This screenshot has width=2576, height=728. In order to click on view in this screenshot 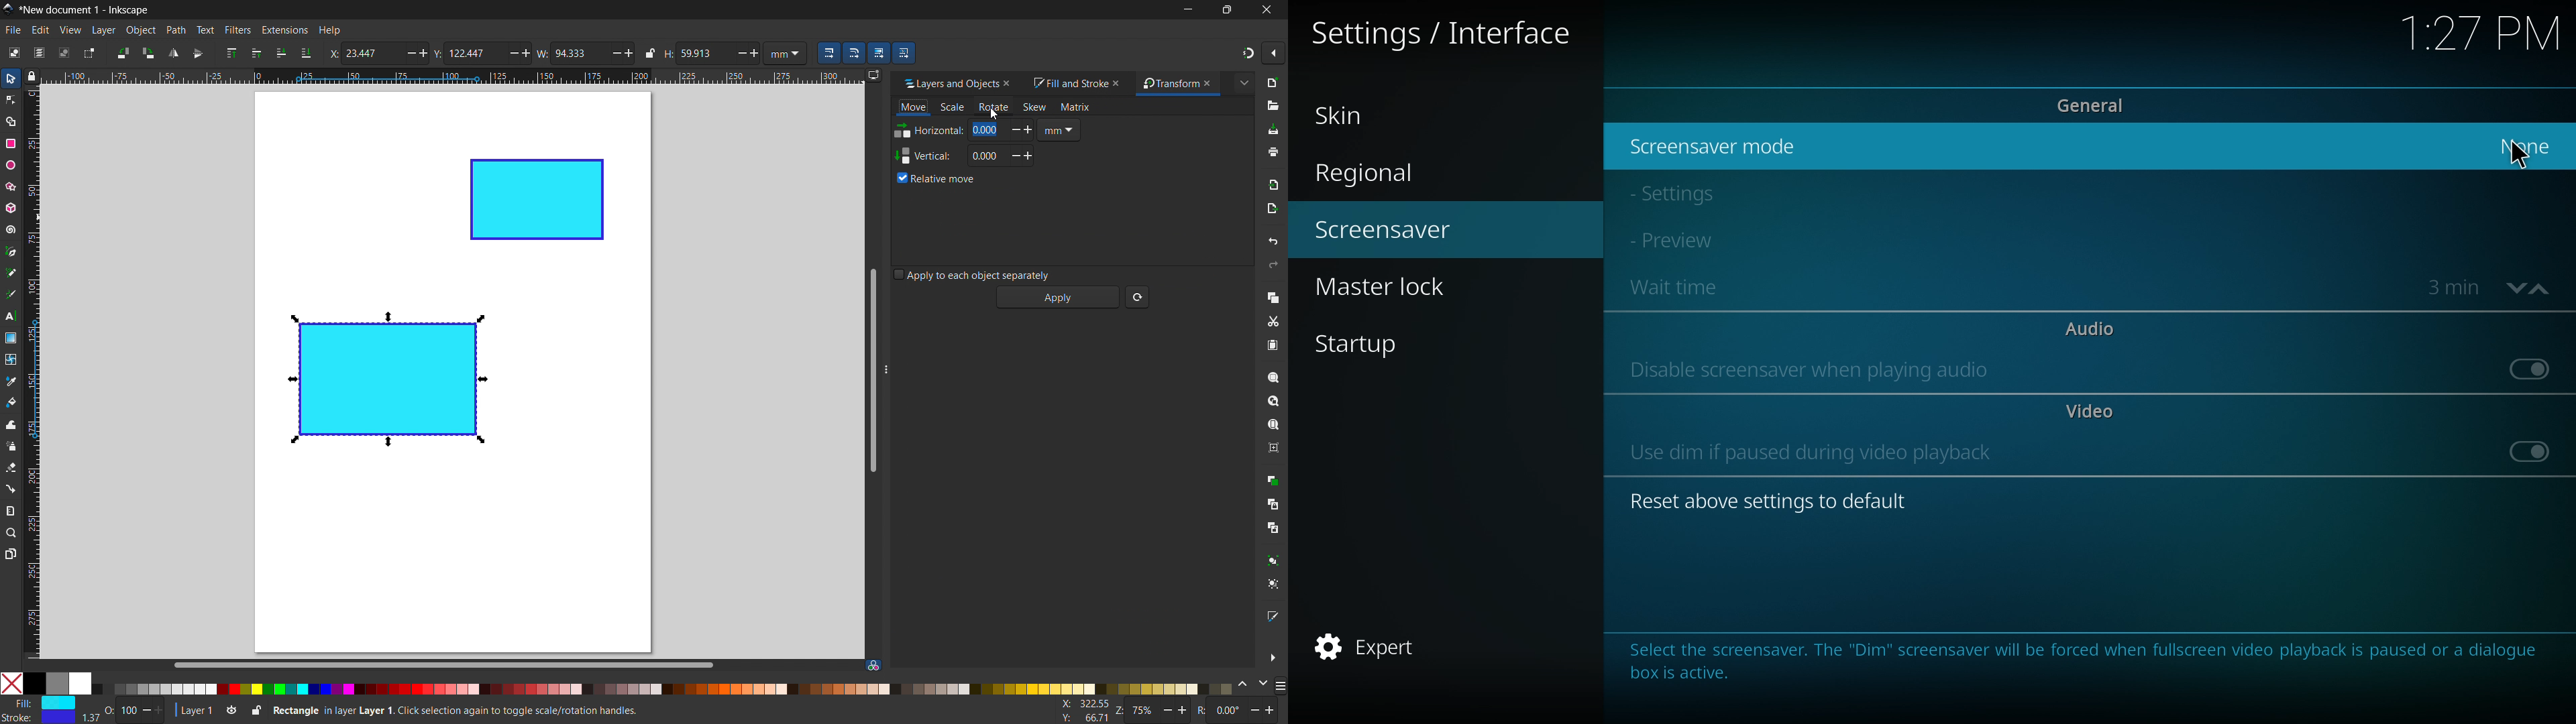, I will do `click(70, 30)`.